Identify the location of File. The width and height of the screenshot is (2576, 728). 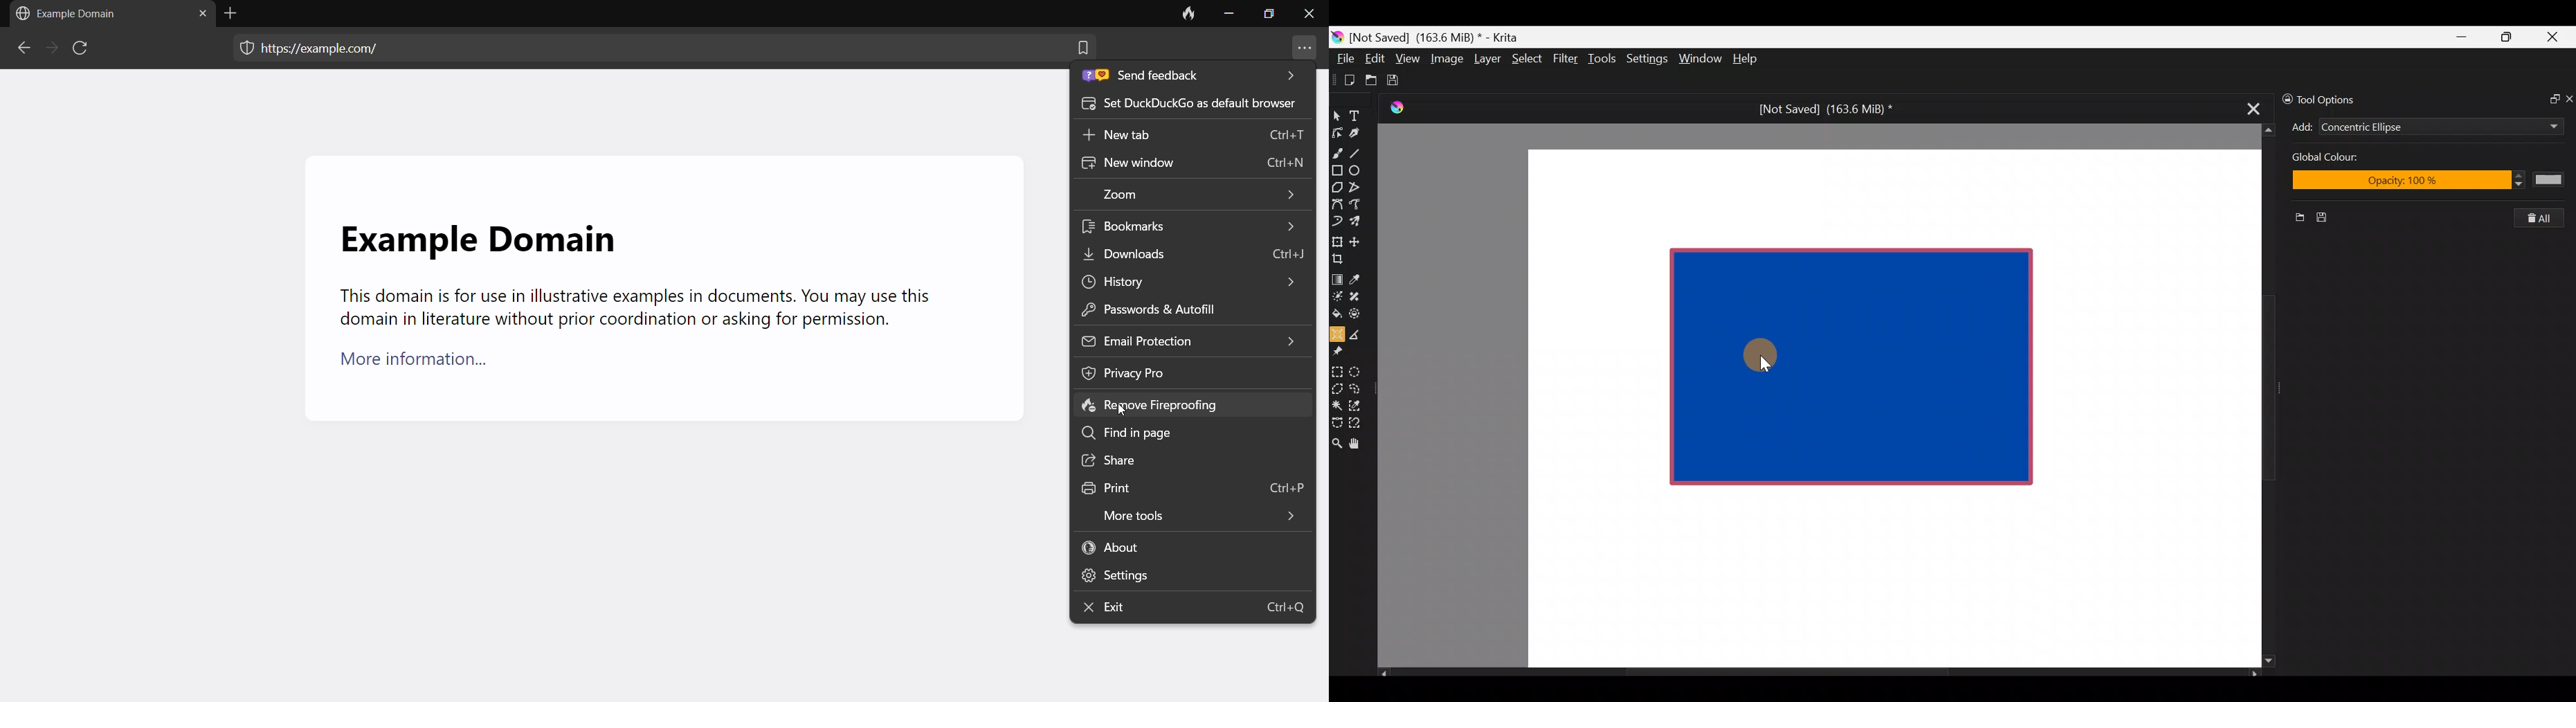
(1342, 61).